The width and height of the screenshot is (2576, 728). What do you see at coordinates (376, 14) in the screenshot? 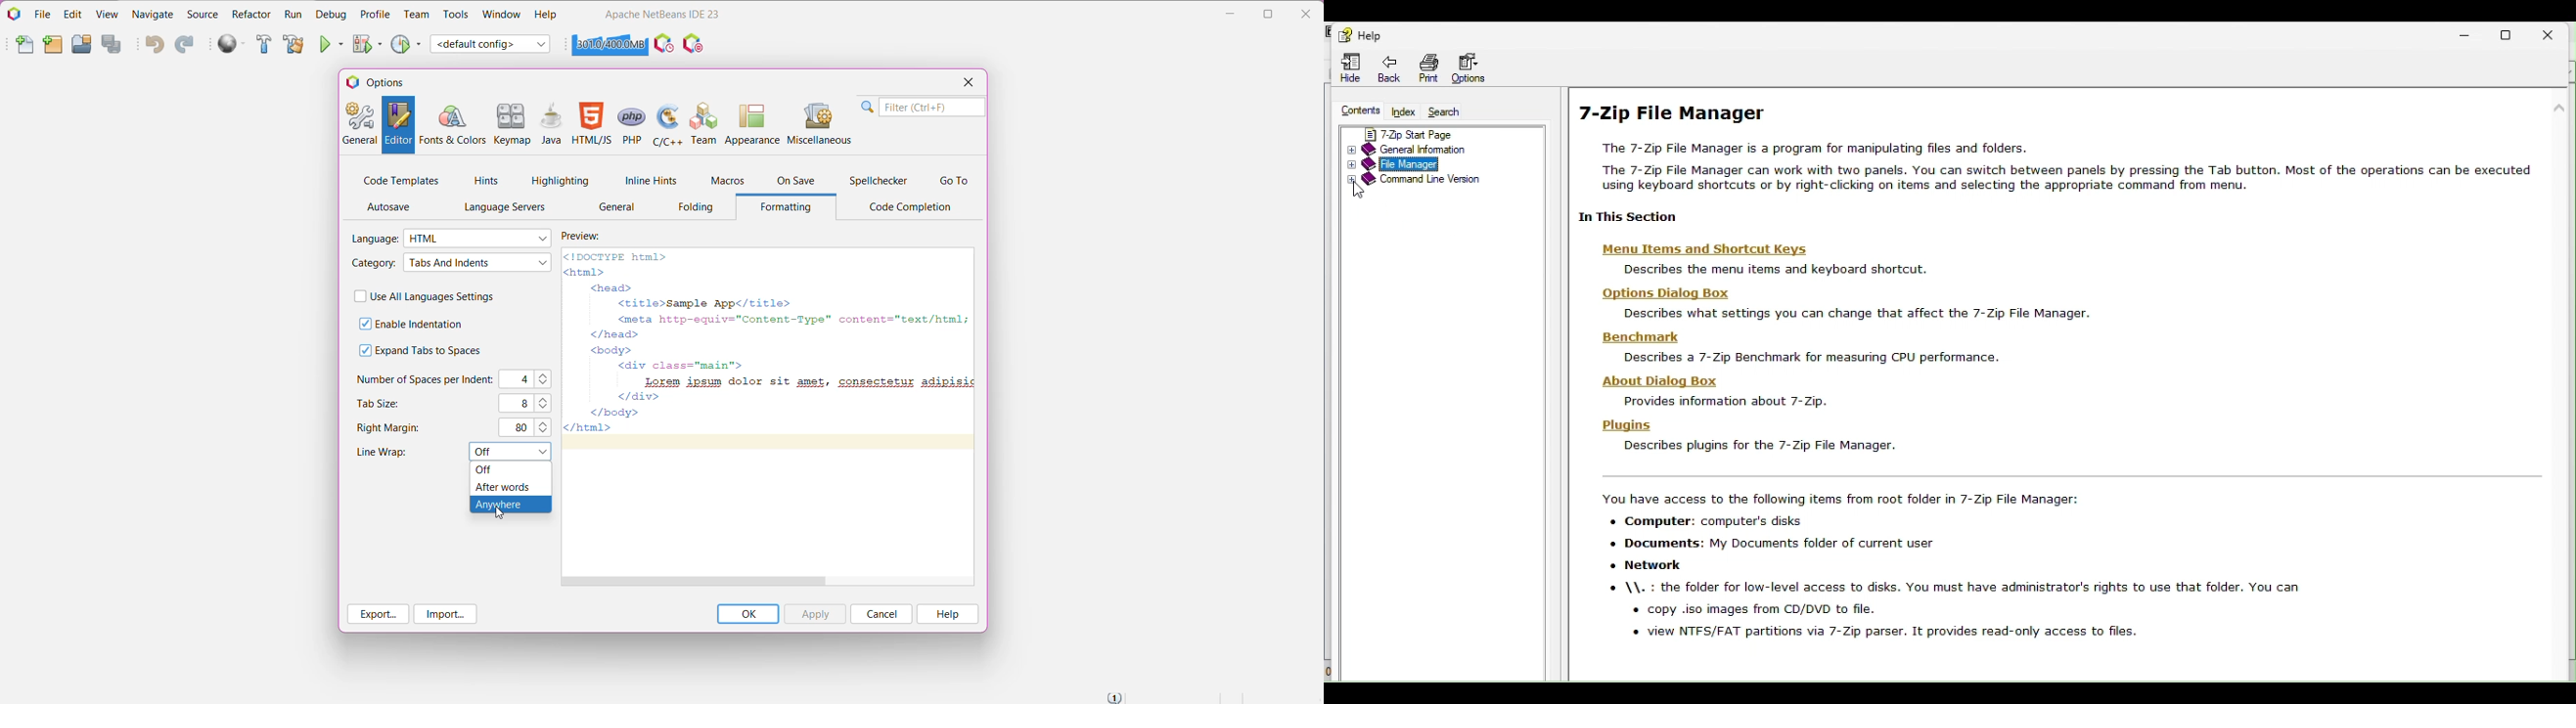
I see `Profile` at bounding box center [376, 14].